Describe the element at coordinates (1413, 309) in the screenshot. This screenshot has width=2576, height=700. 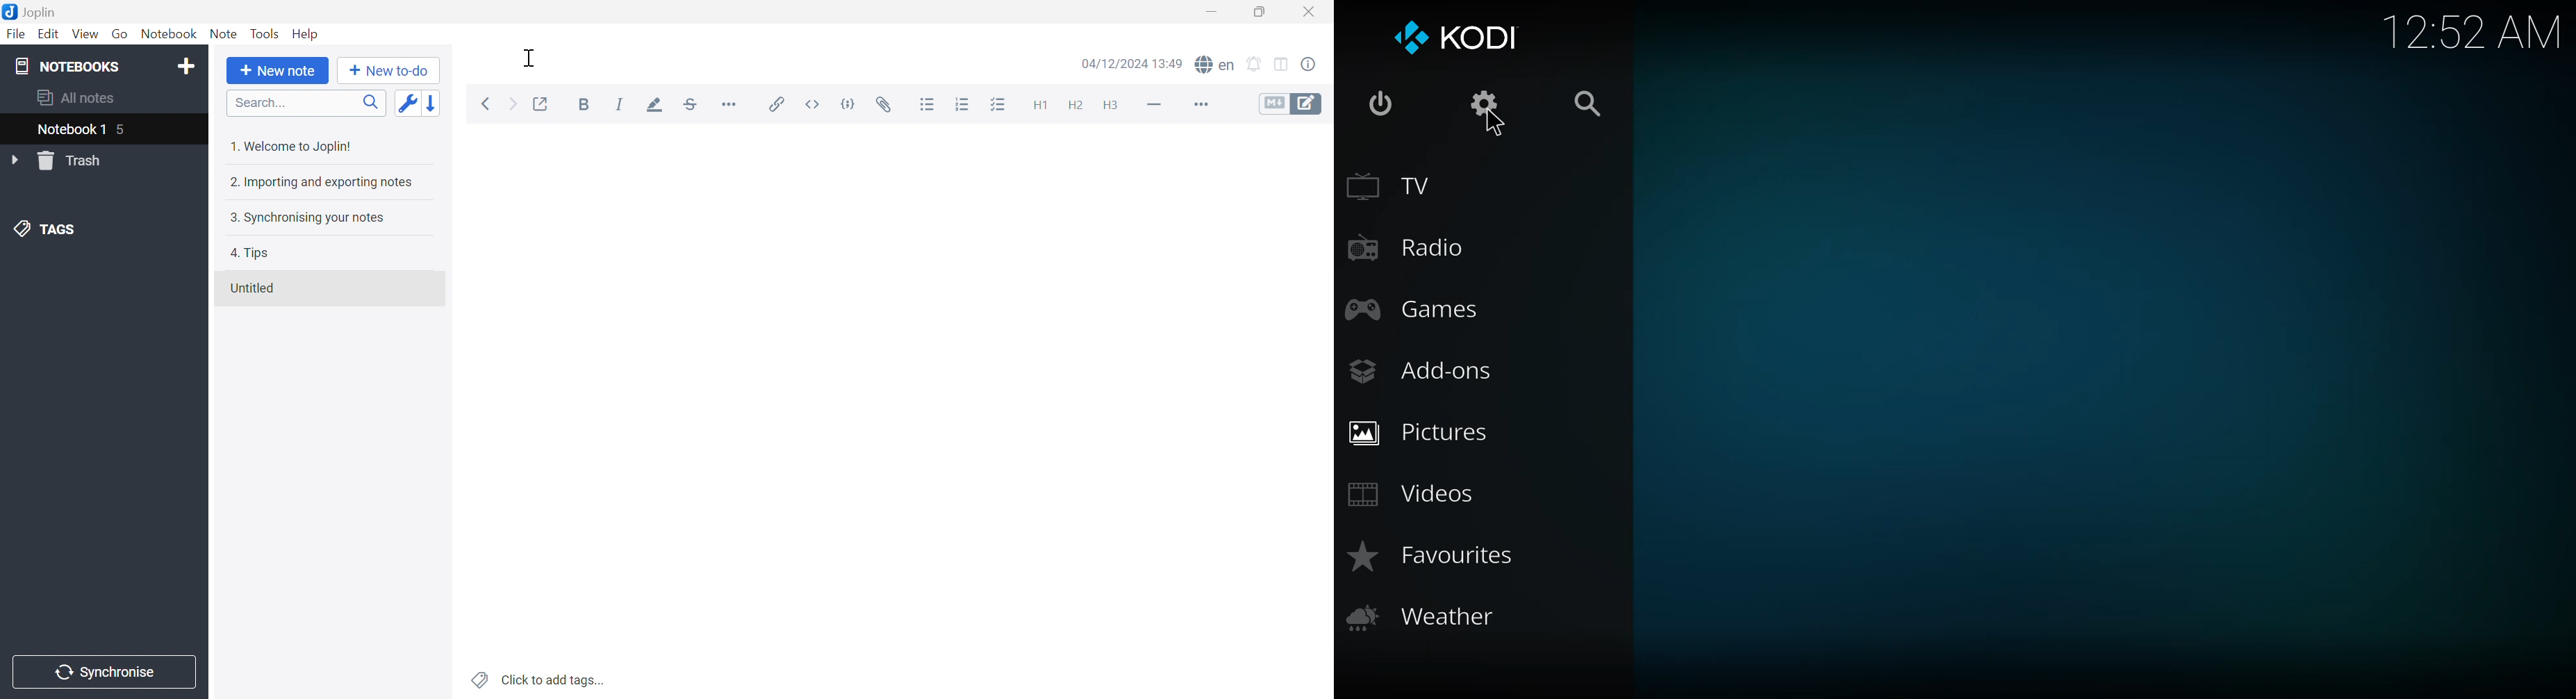
I see `games` at that location.